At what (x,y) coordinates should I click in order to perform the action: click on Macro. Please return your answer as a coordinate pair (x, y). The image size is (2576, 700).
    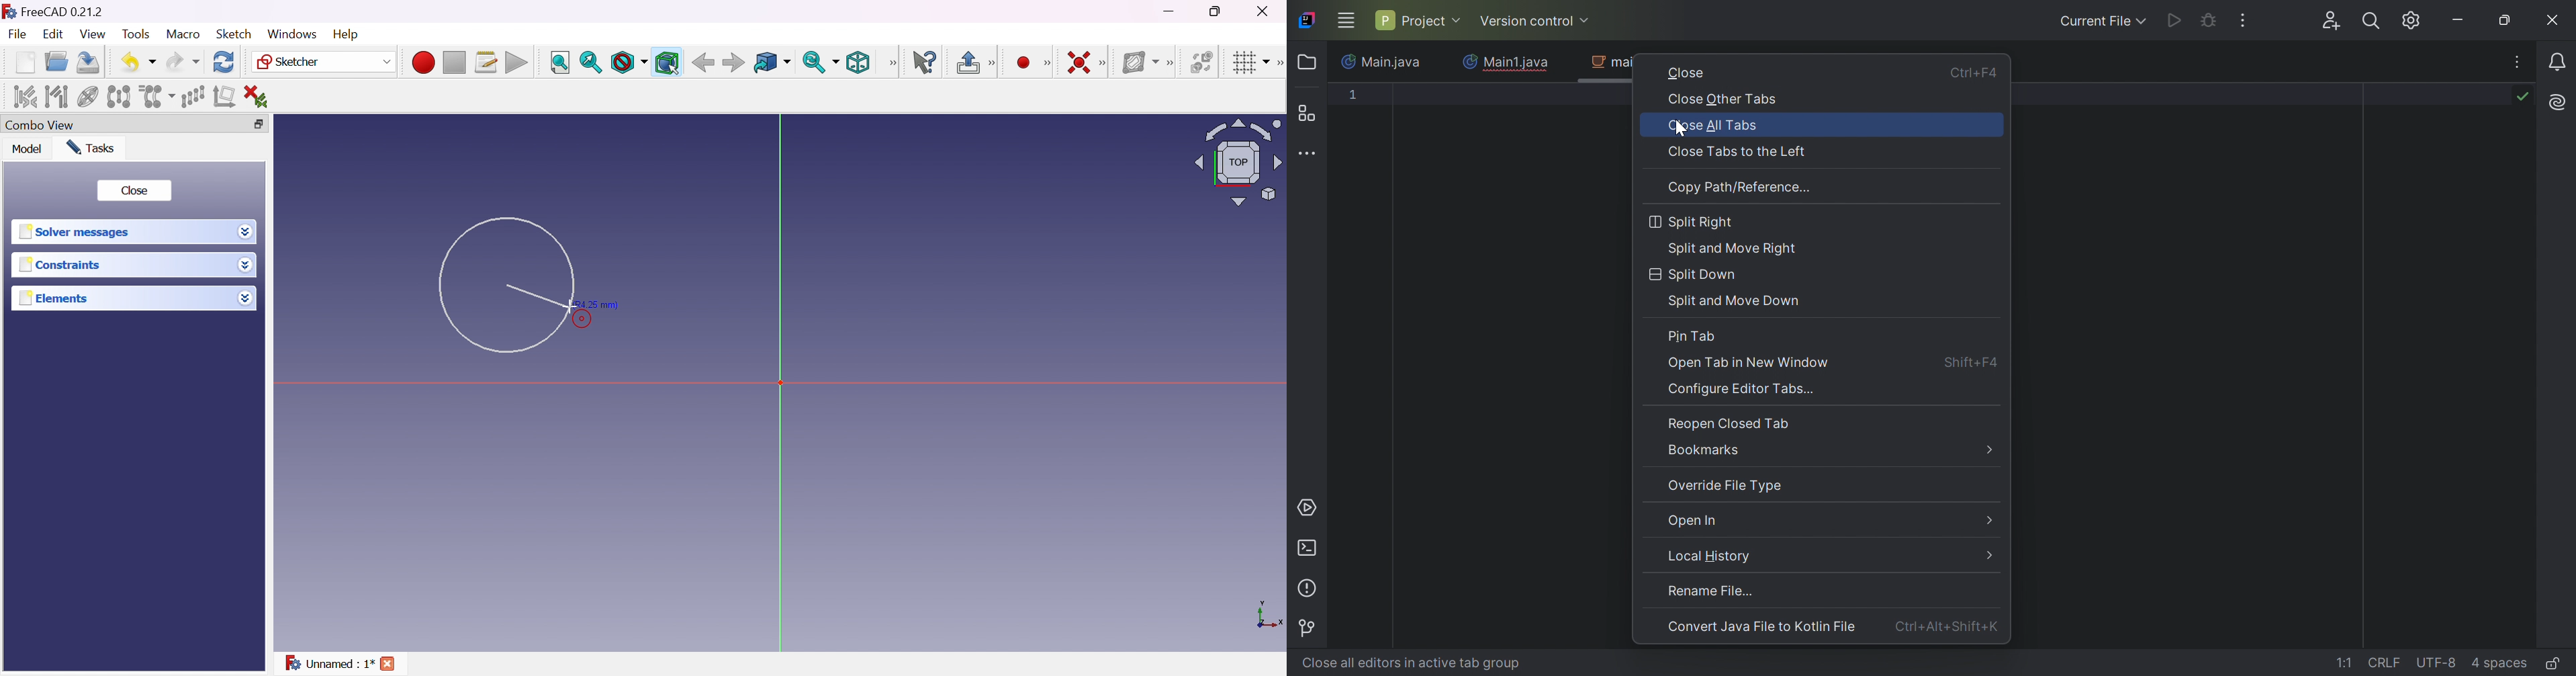
    Looking at the image, I should click on (184, 34).